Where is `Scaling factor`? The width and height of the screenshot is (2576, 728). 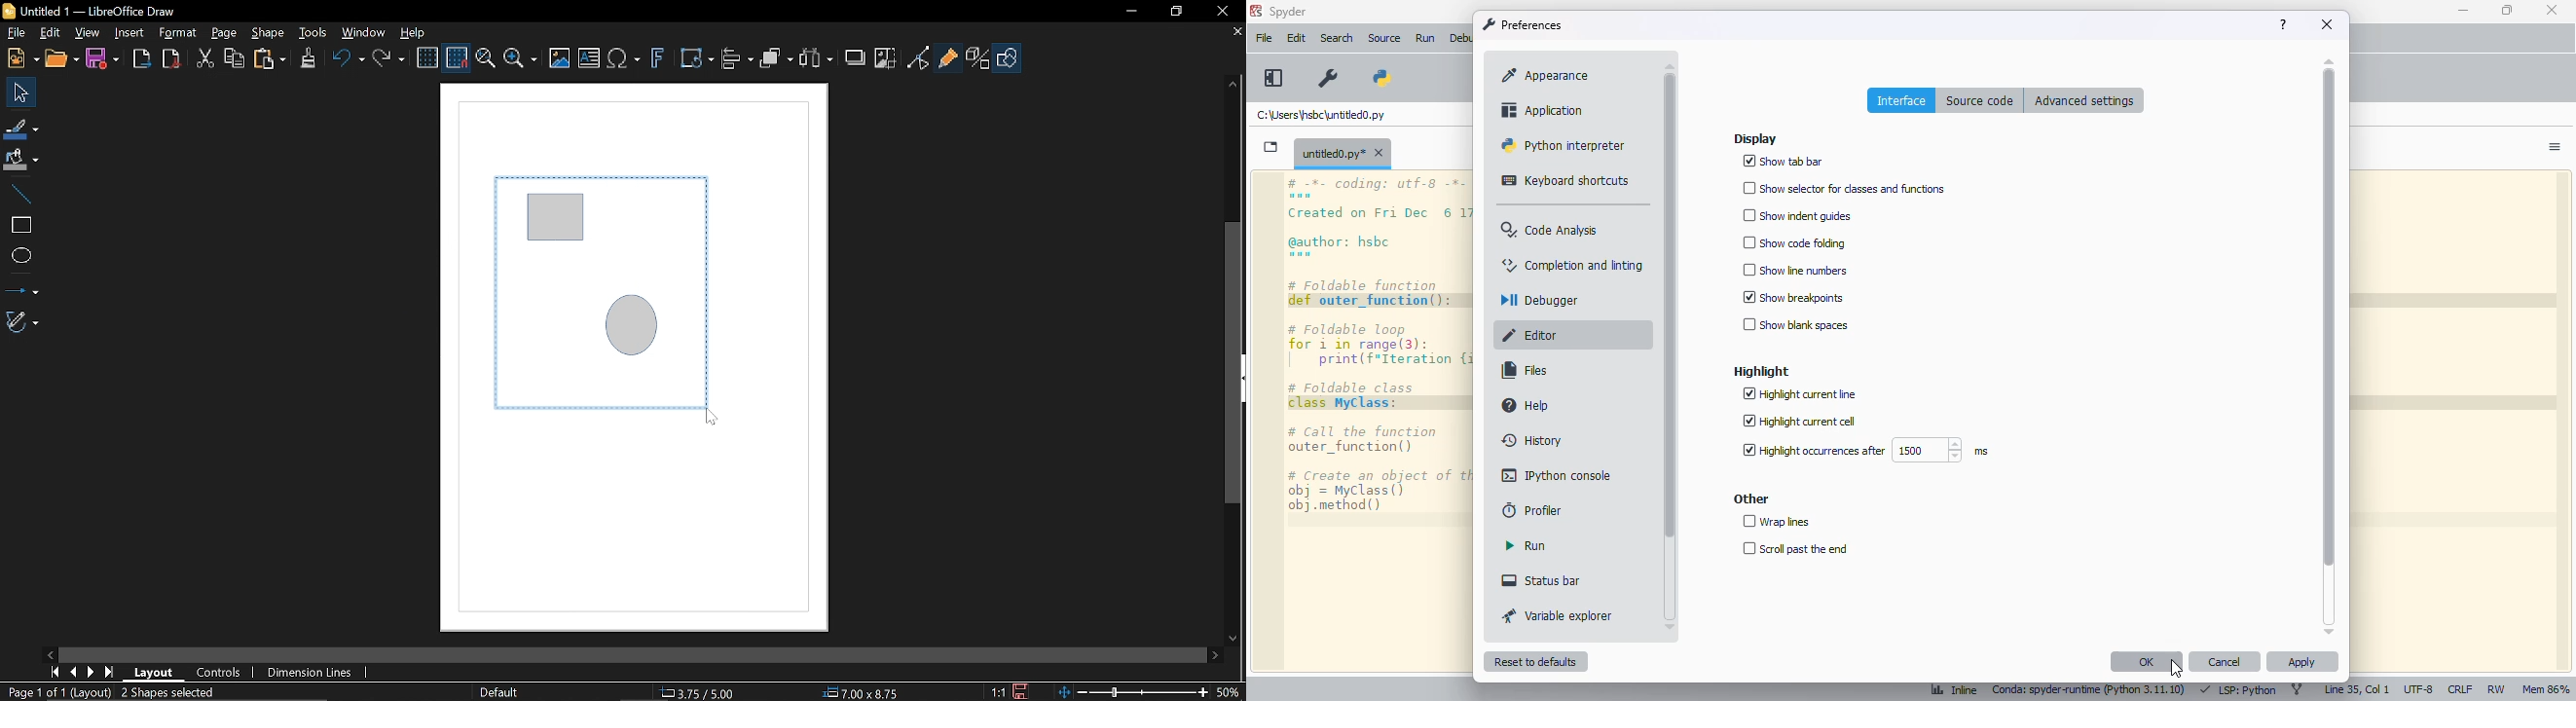
Scaling factor is located at coordinates (996, 692).